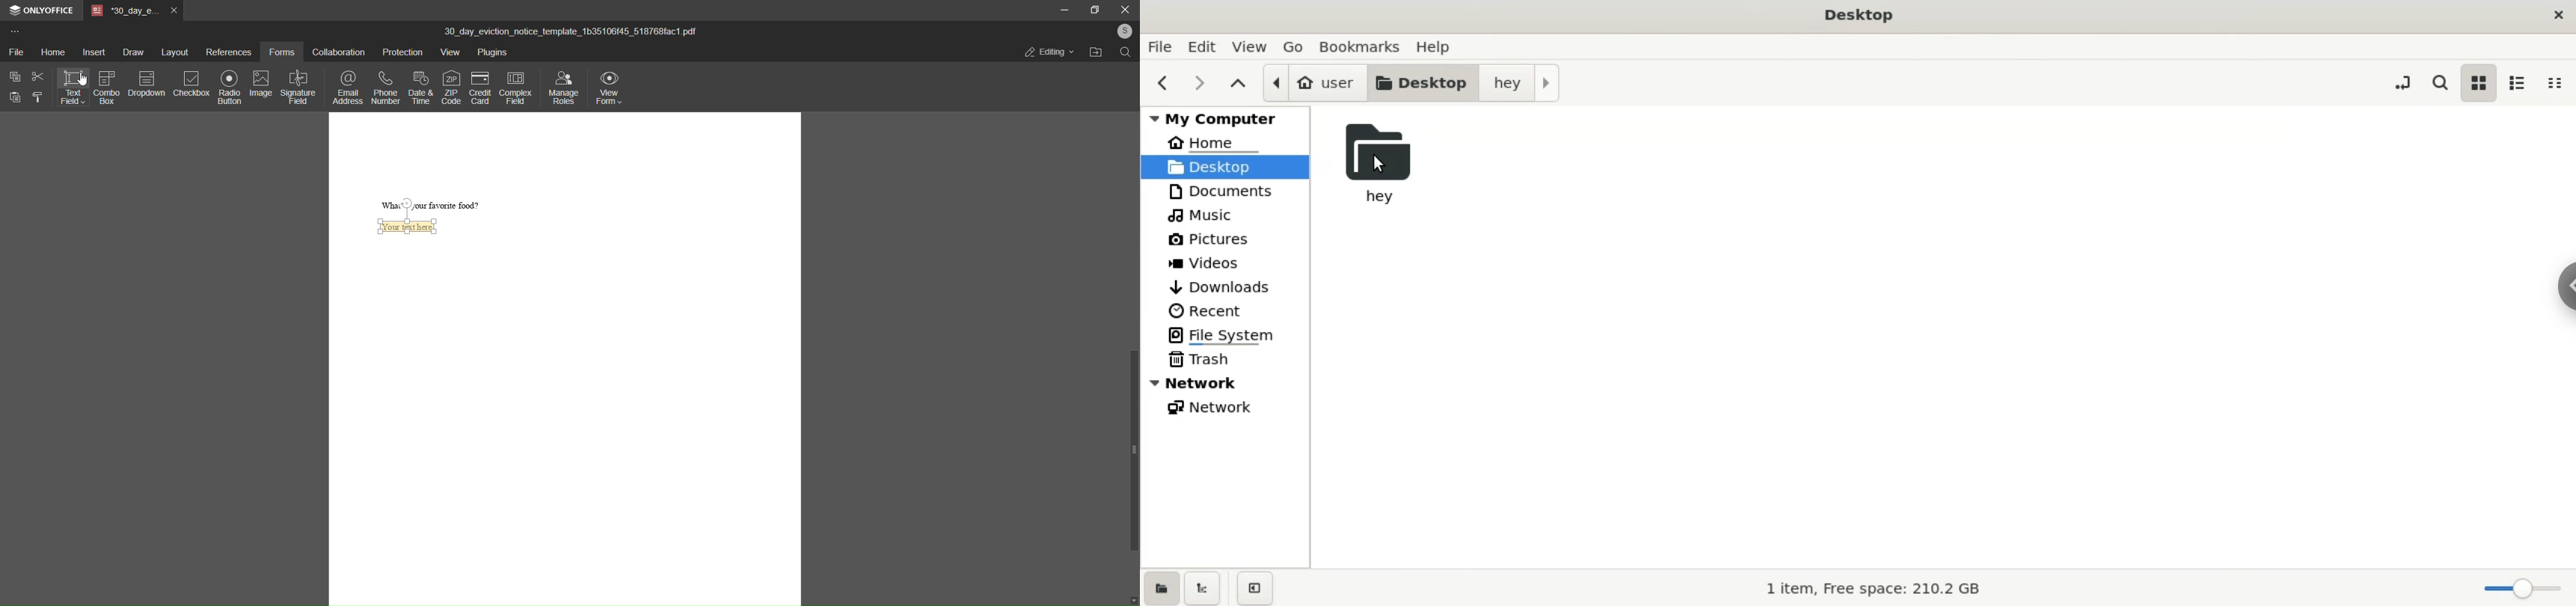 The height and width of the screenshot is (616, 2576). Describe the element at coordinates (565, 87) in the screenshot. I see `Manage Roles` at that location.